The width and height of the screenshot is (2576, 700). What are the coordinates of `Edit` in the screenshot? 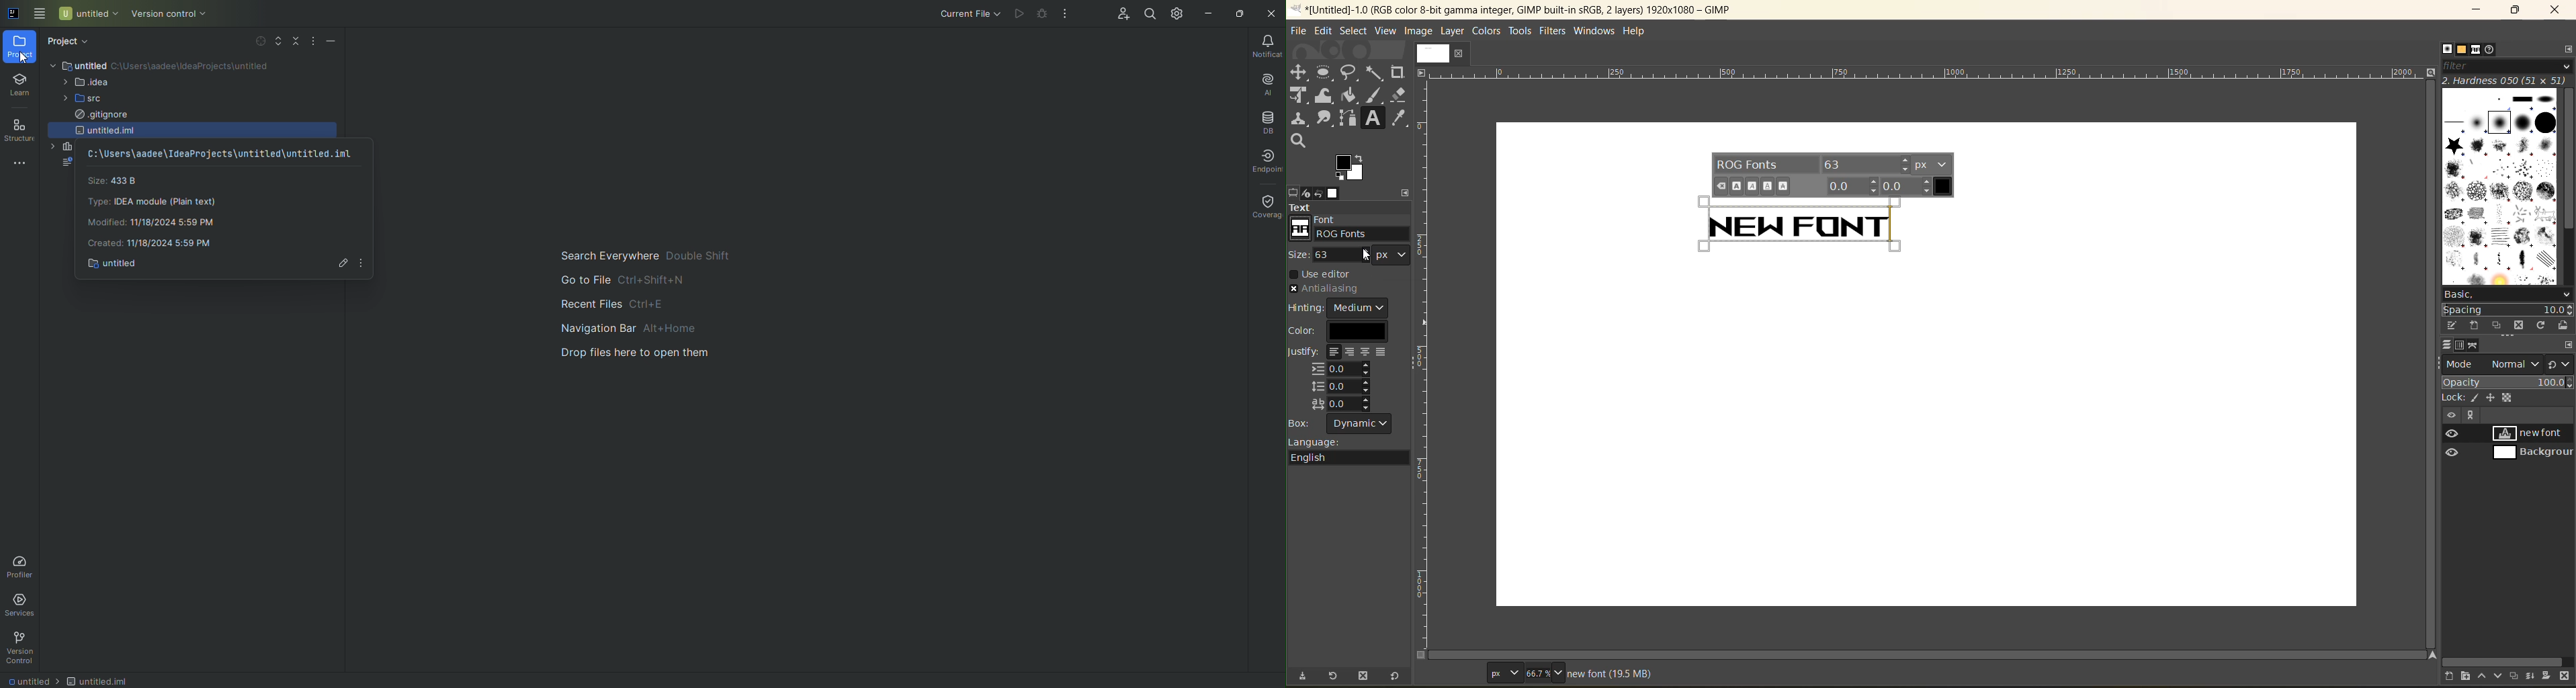 It's located at (339, 263).